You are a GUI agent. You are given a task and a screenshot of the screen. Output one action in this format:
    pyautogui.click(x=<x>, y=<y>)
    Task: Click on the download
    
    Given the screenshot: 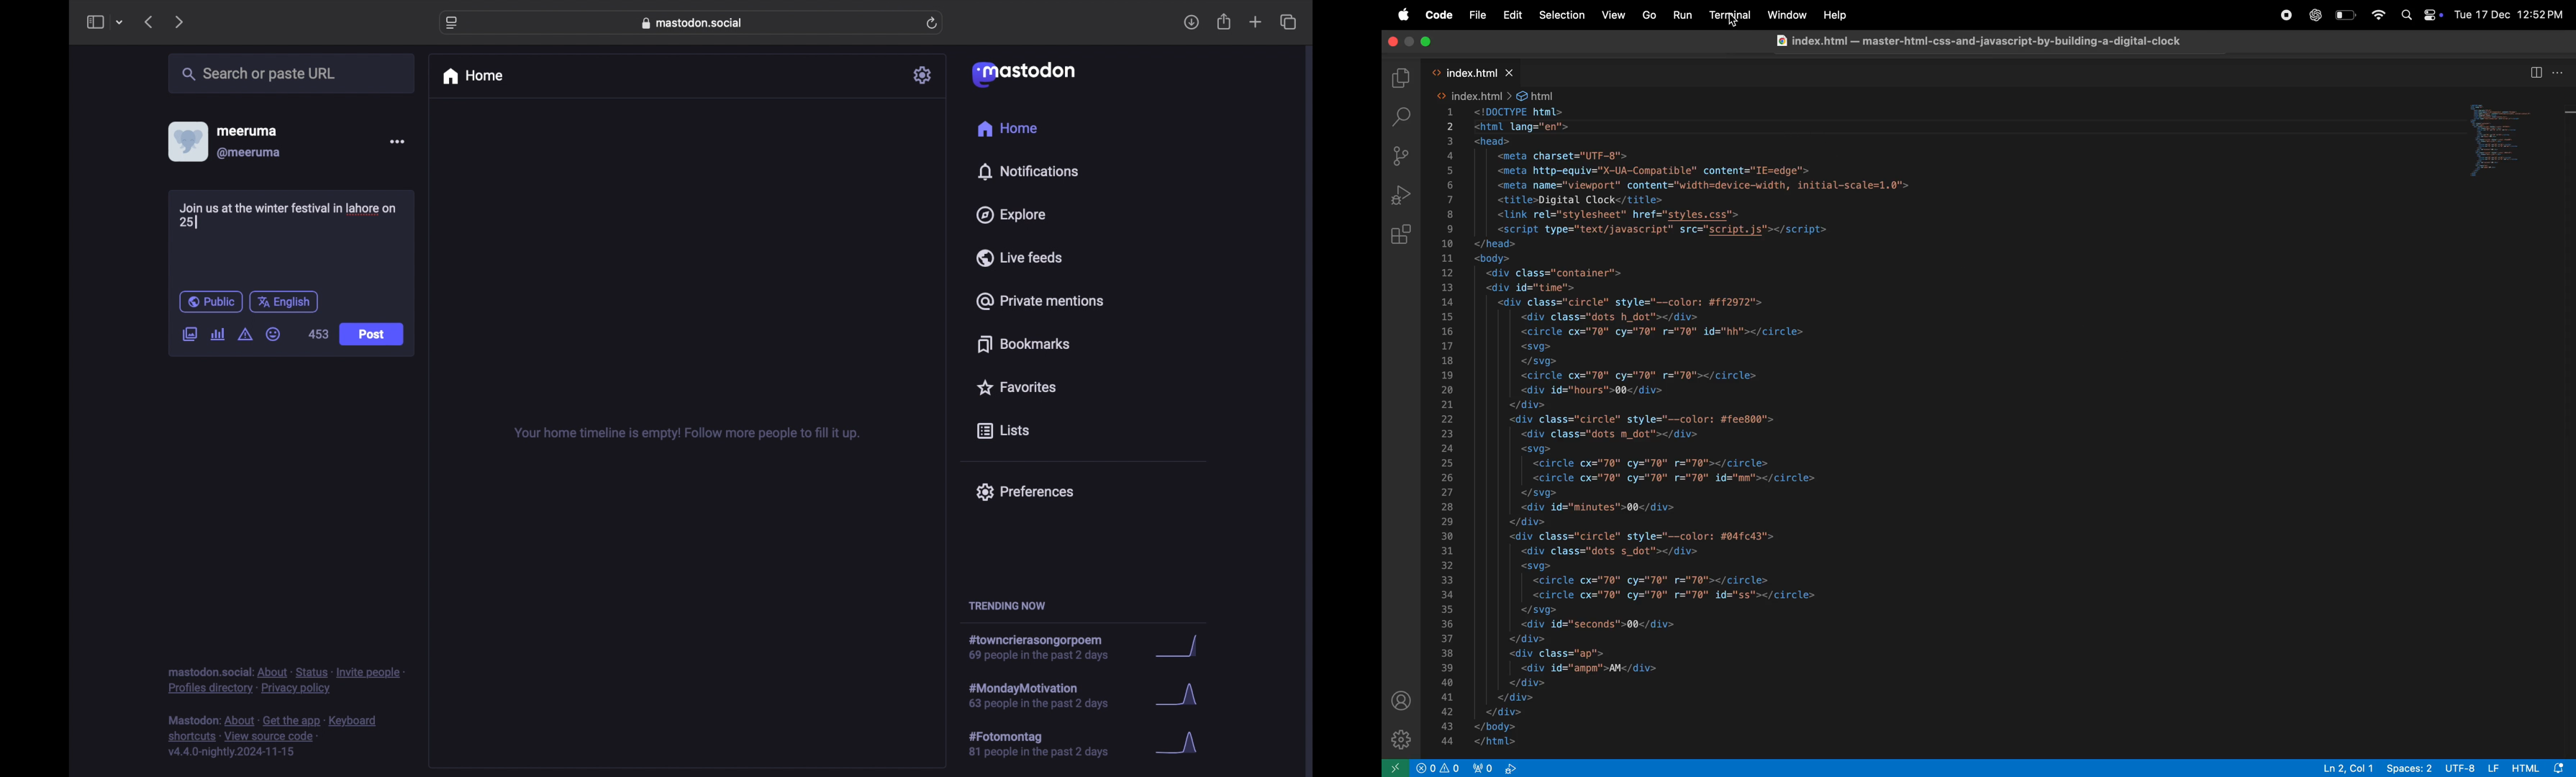 What is the action you would take?
    pyautogui.click(x=1192, y=23)
    